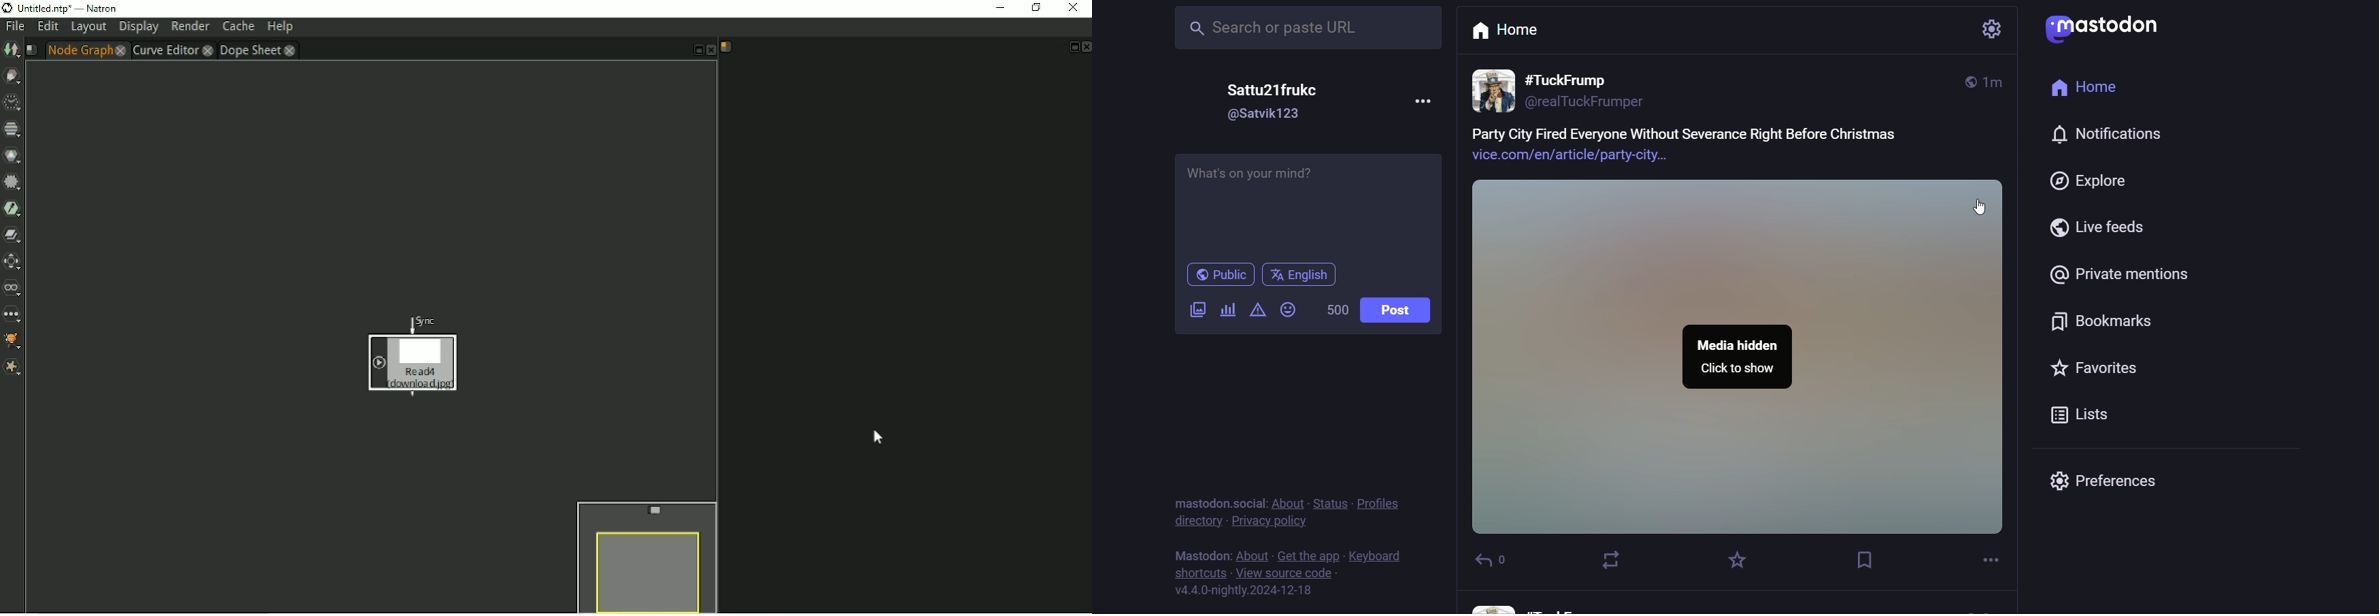 The width and height of the screenshot is (2380, 616). I want to click on text, so click(1198, 551).